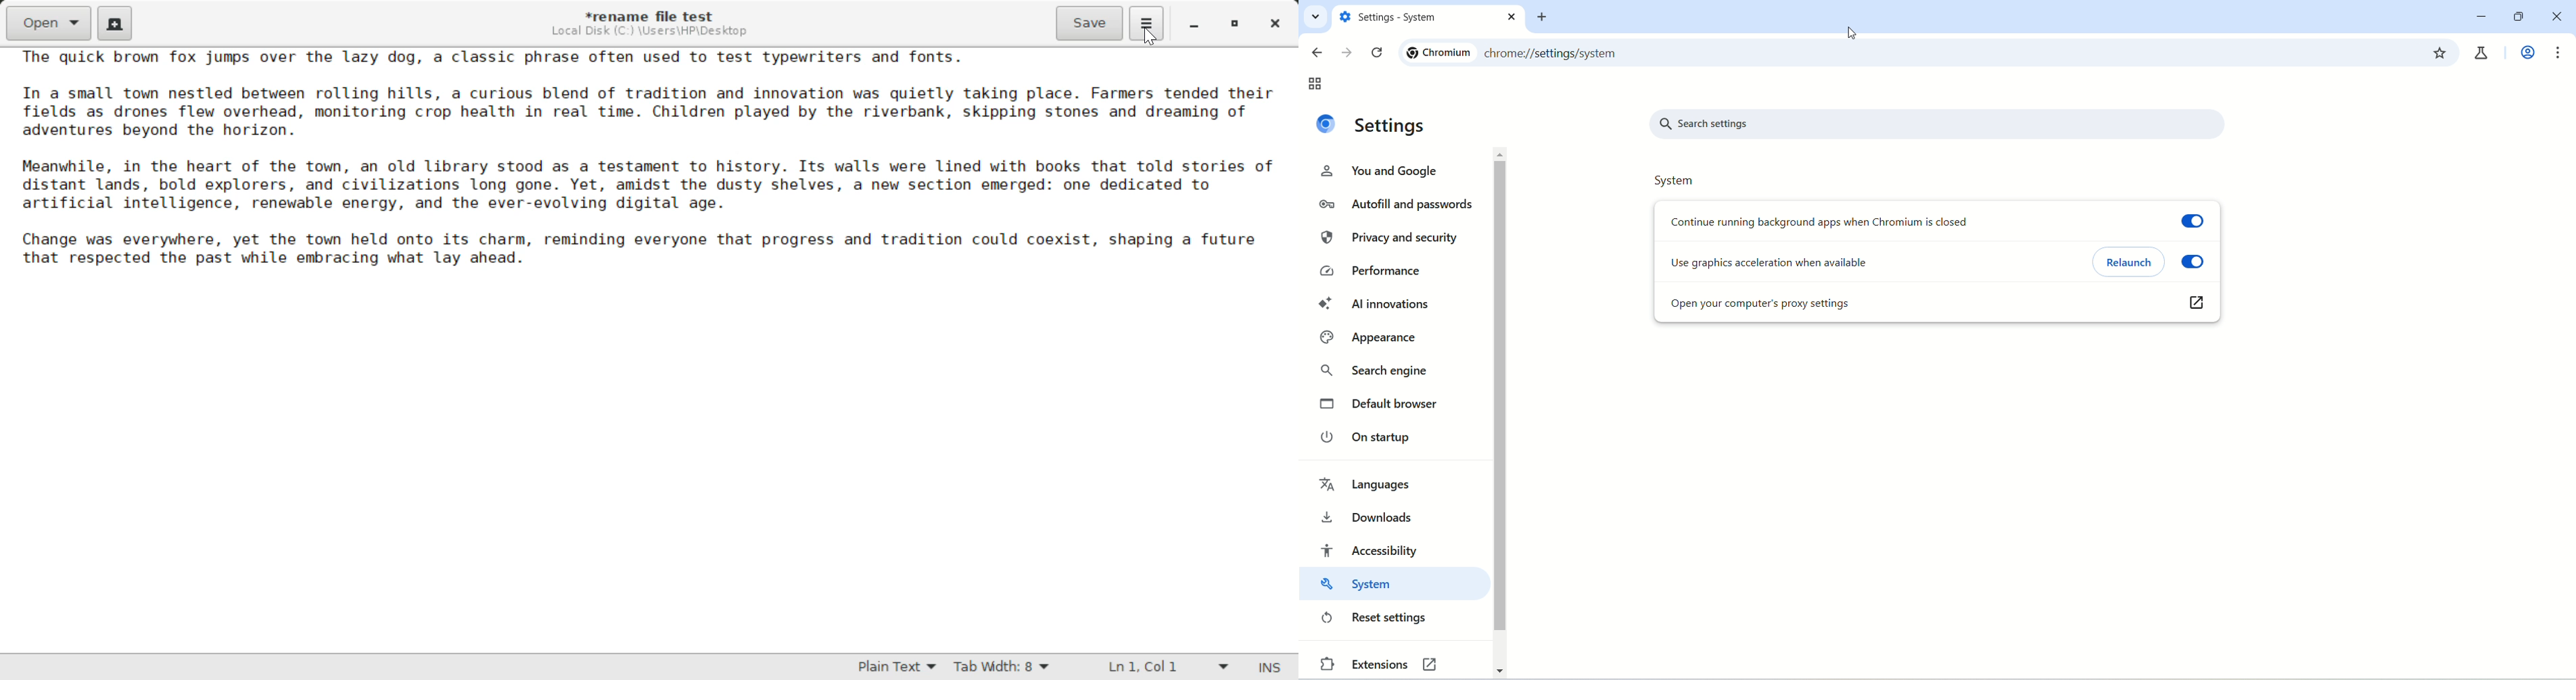  Describe the element at coordinates (1825, 222) in the screenshot. I see `Continue running background apps when Chromium is closed` at that location.